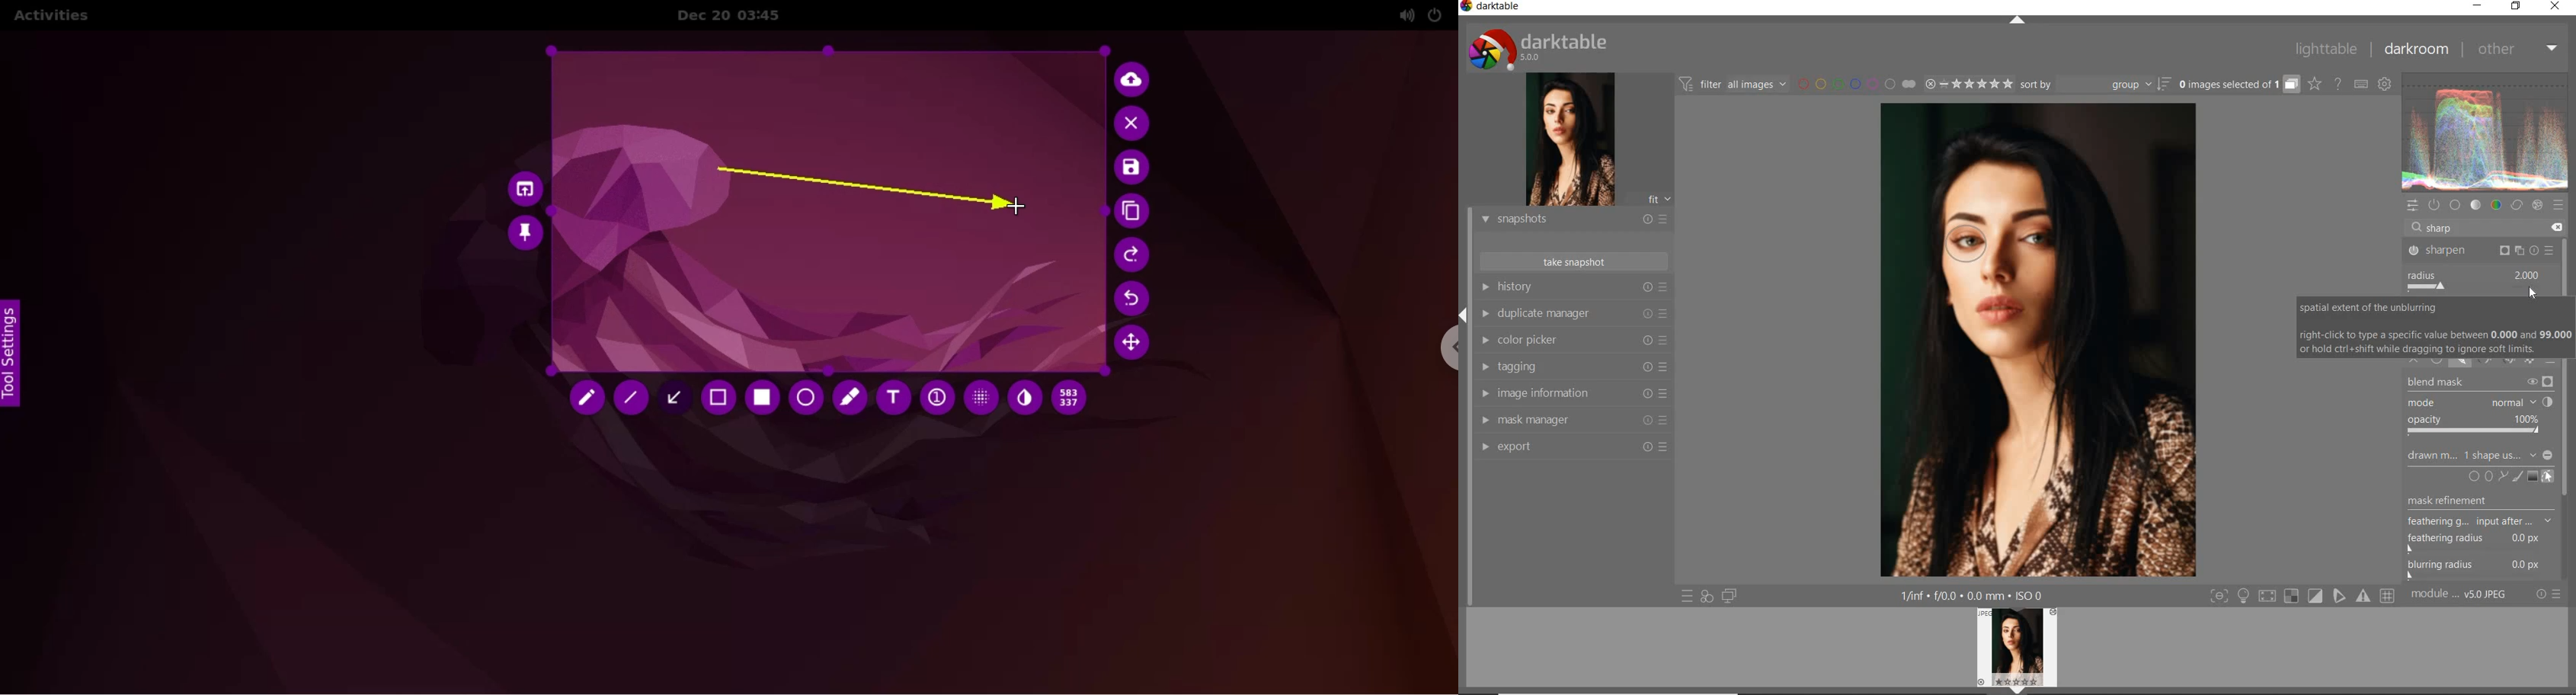  I want to click on show global preferences, so click(2384, 81).